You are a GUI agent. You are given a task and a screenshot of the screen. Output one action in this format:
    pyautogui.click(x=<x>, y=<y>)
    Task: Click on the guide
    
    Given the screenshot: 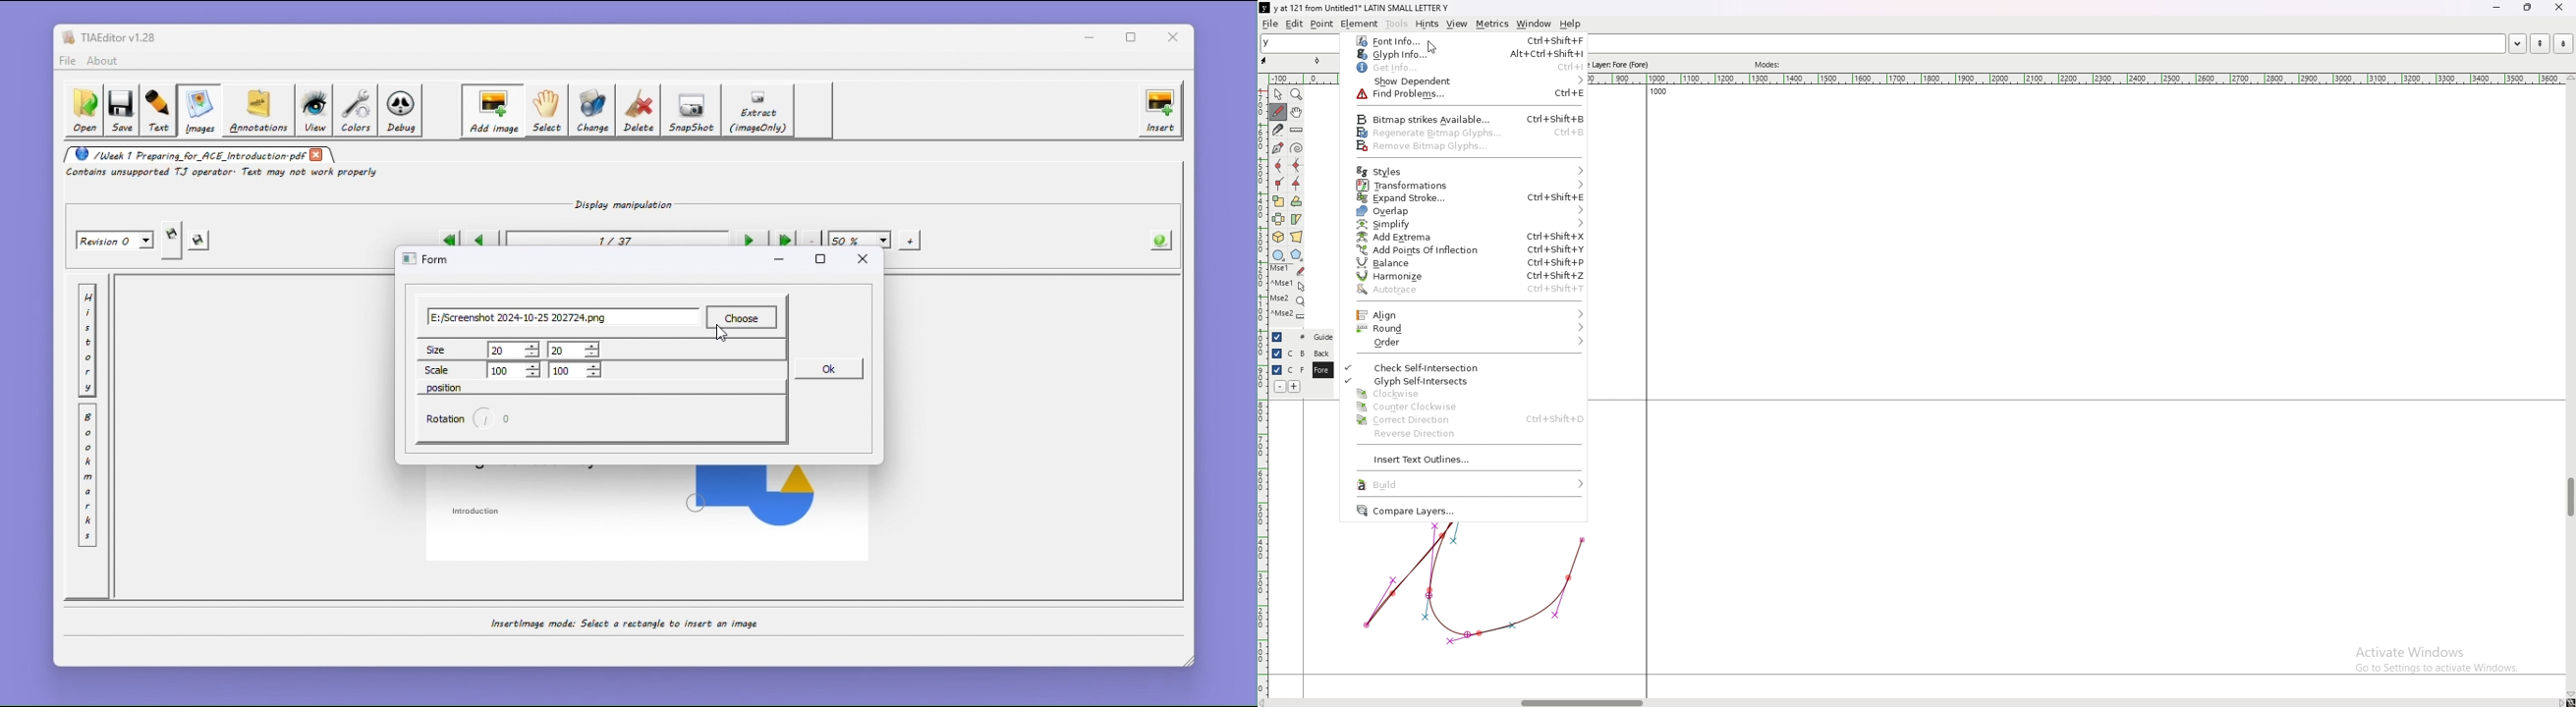 What is the action you would take?
    pyautogui.click(x=1323, y=337)
    